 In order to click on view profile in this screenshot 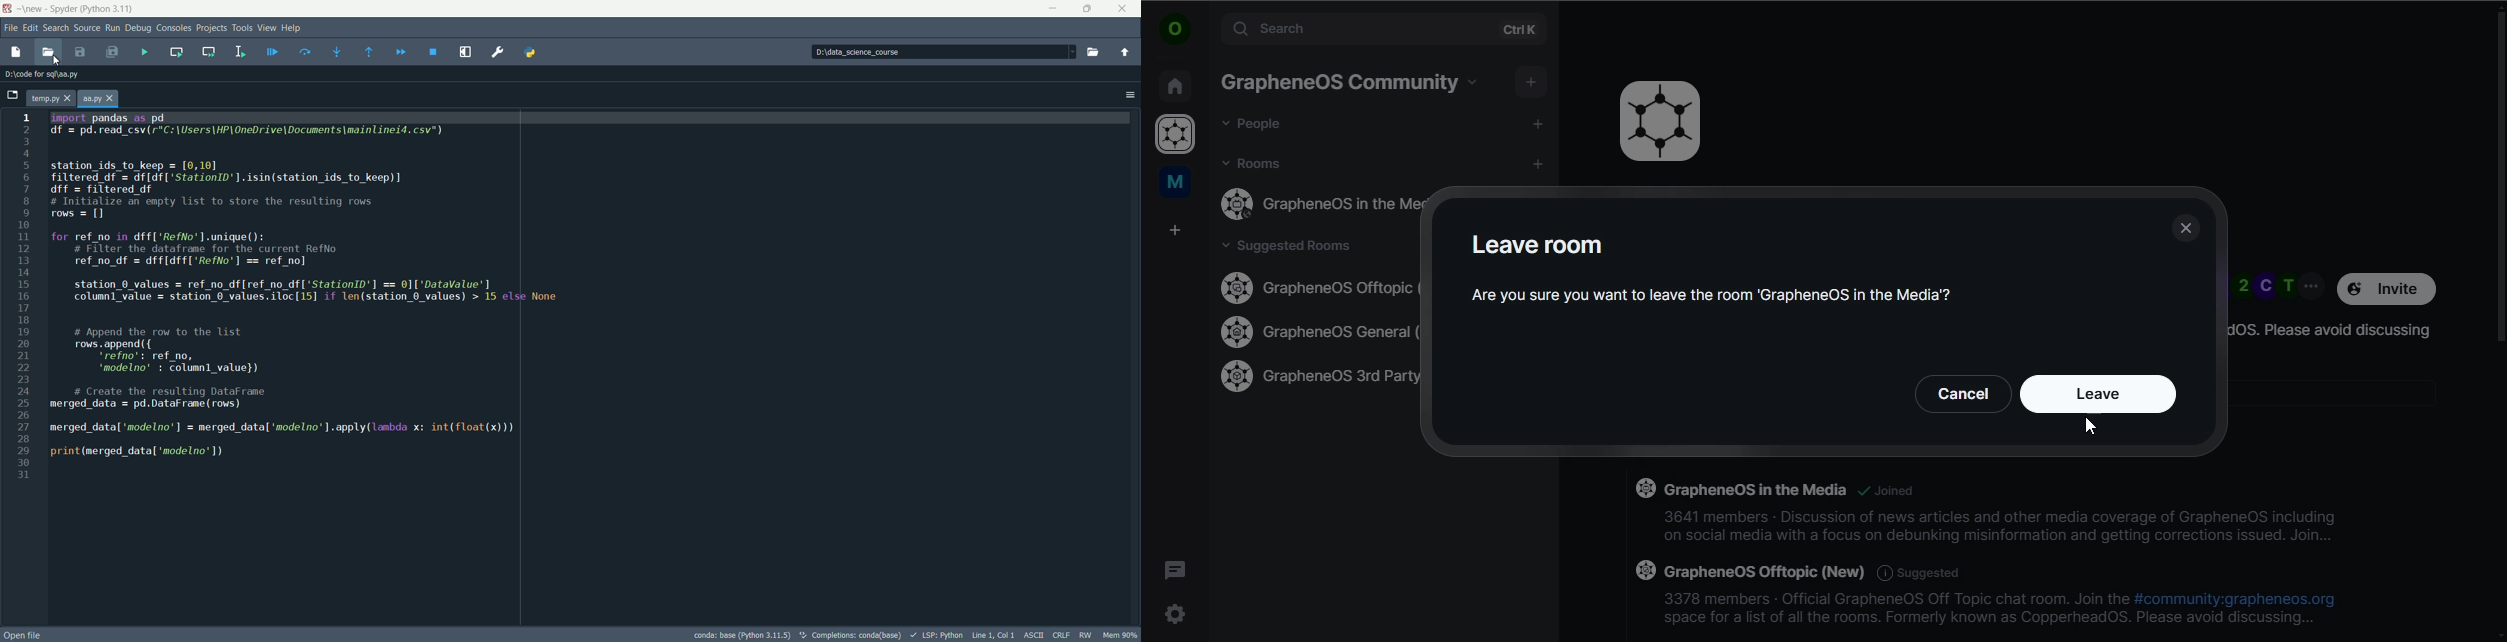, I will do `click(1173, 29)`.